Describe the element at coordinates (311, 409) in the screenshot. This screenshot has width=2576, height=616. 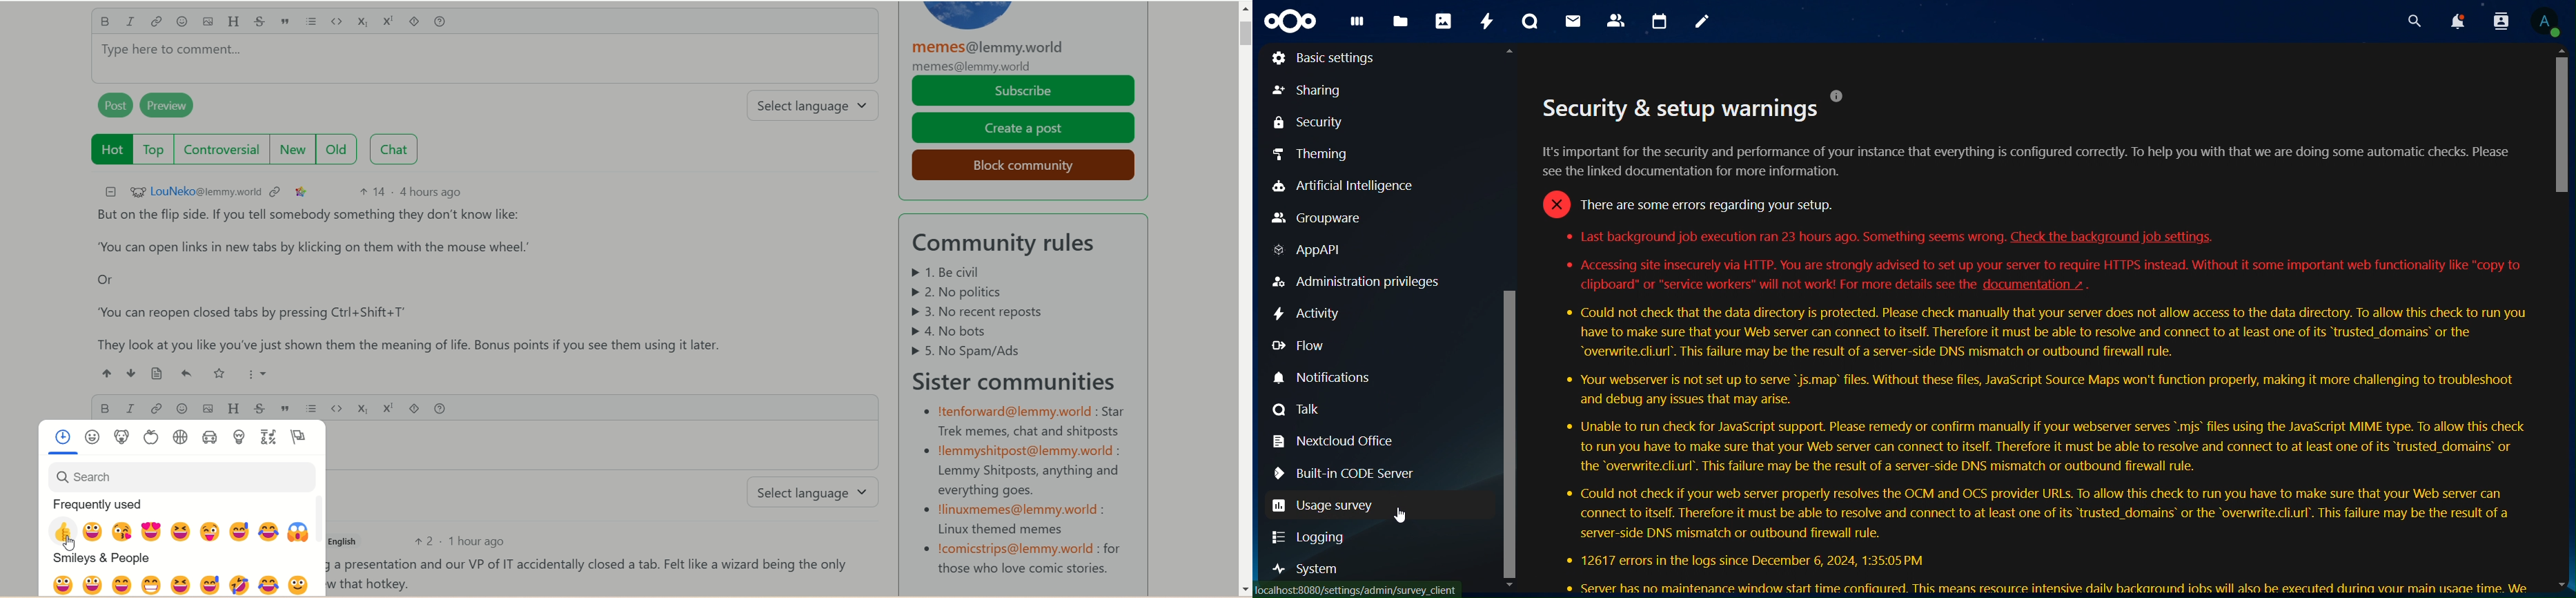
I see `list` at that location.